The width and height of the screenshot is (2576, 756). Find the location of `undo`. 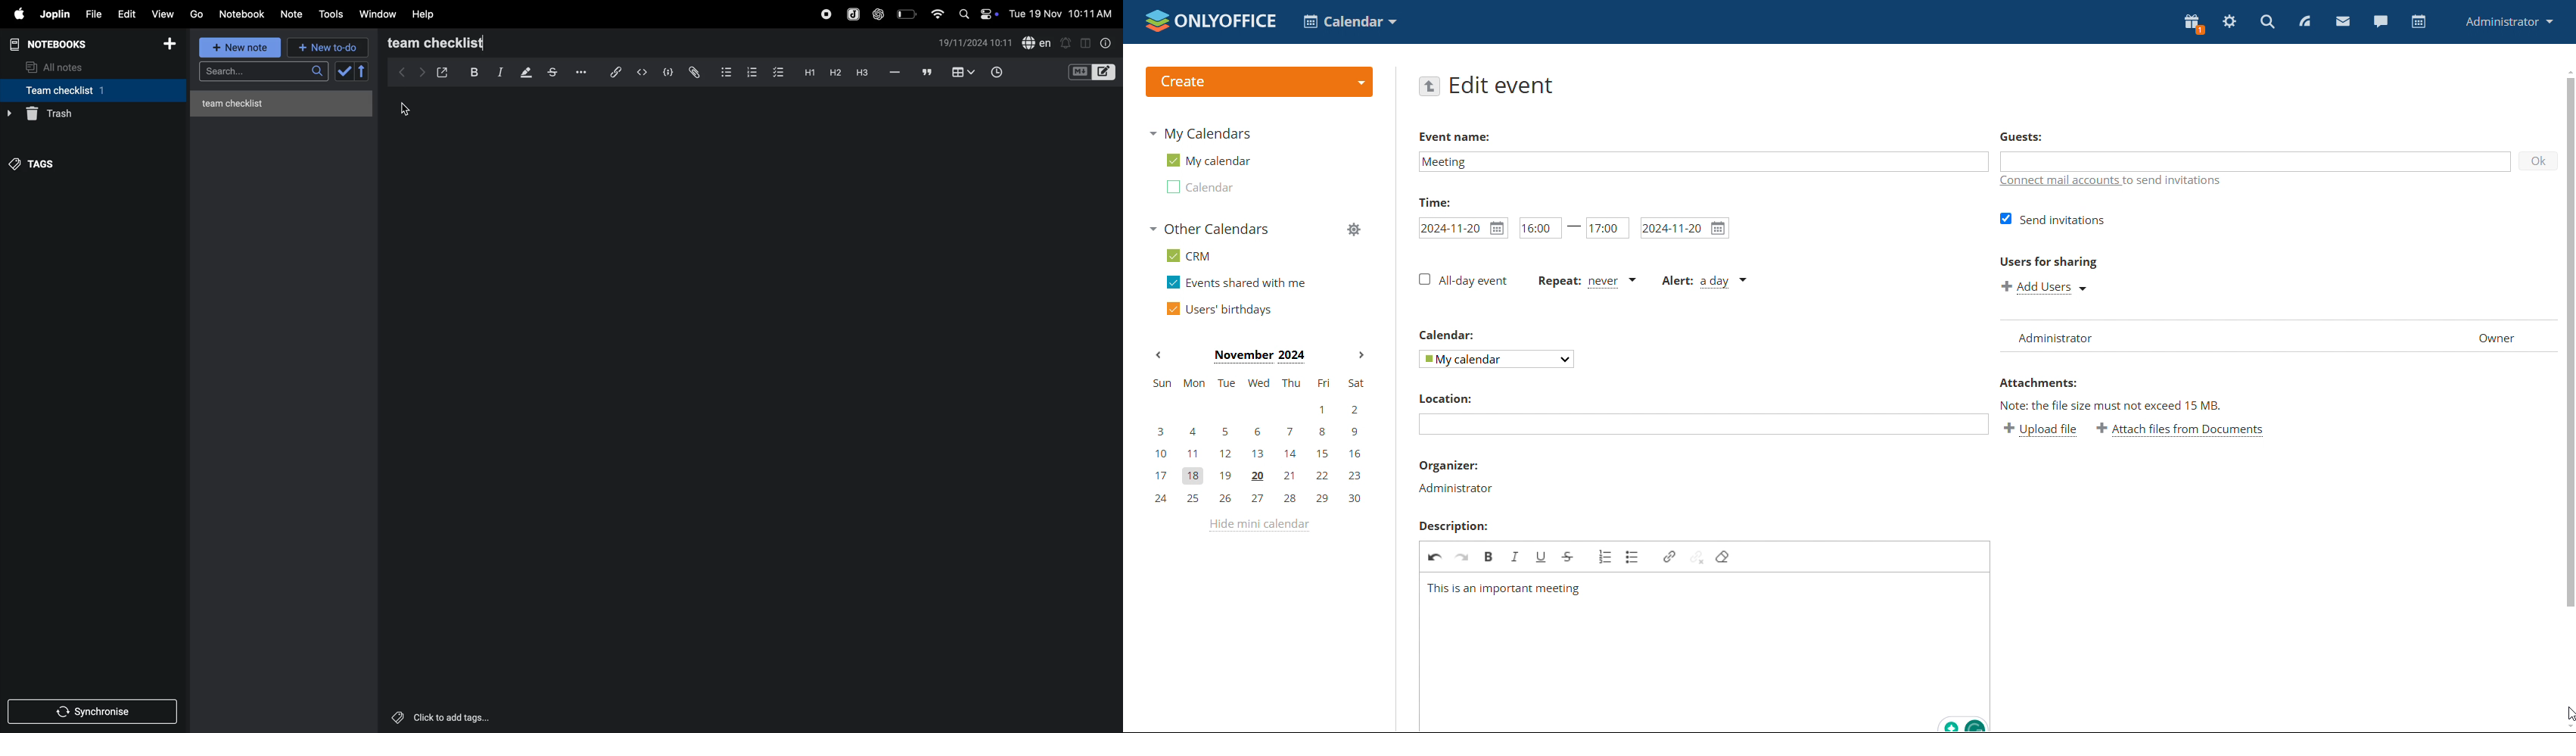

undo is located at coordinates (1435, 557).